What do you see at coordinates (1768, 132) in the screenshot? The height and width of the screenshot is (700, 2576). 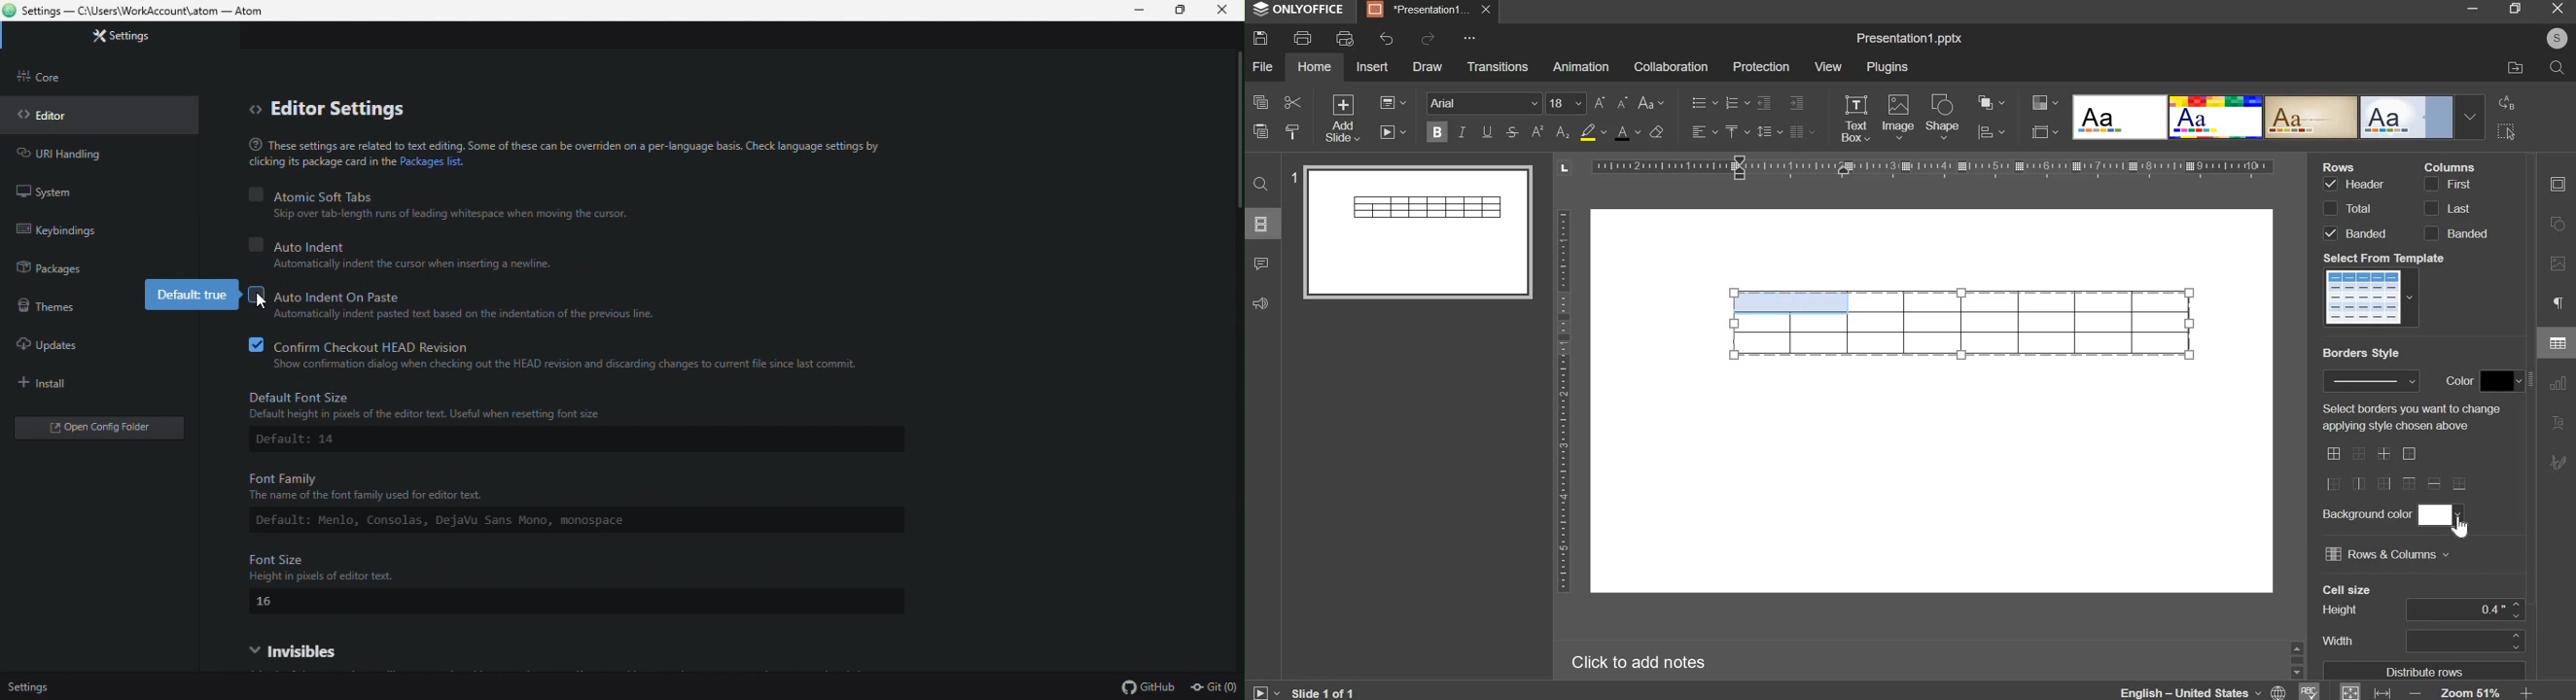 I see `line spacing` at bounding box center [1768, 132].